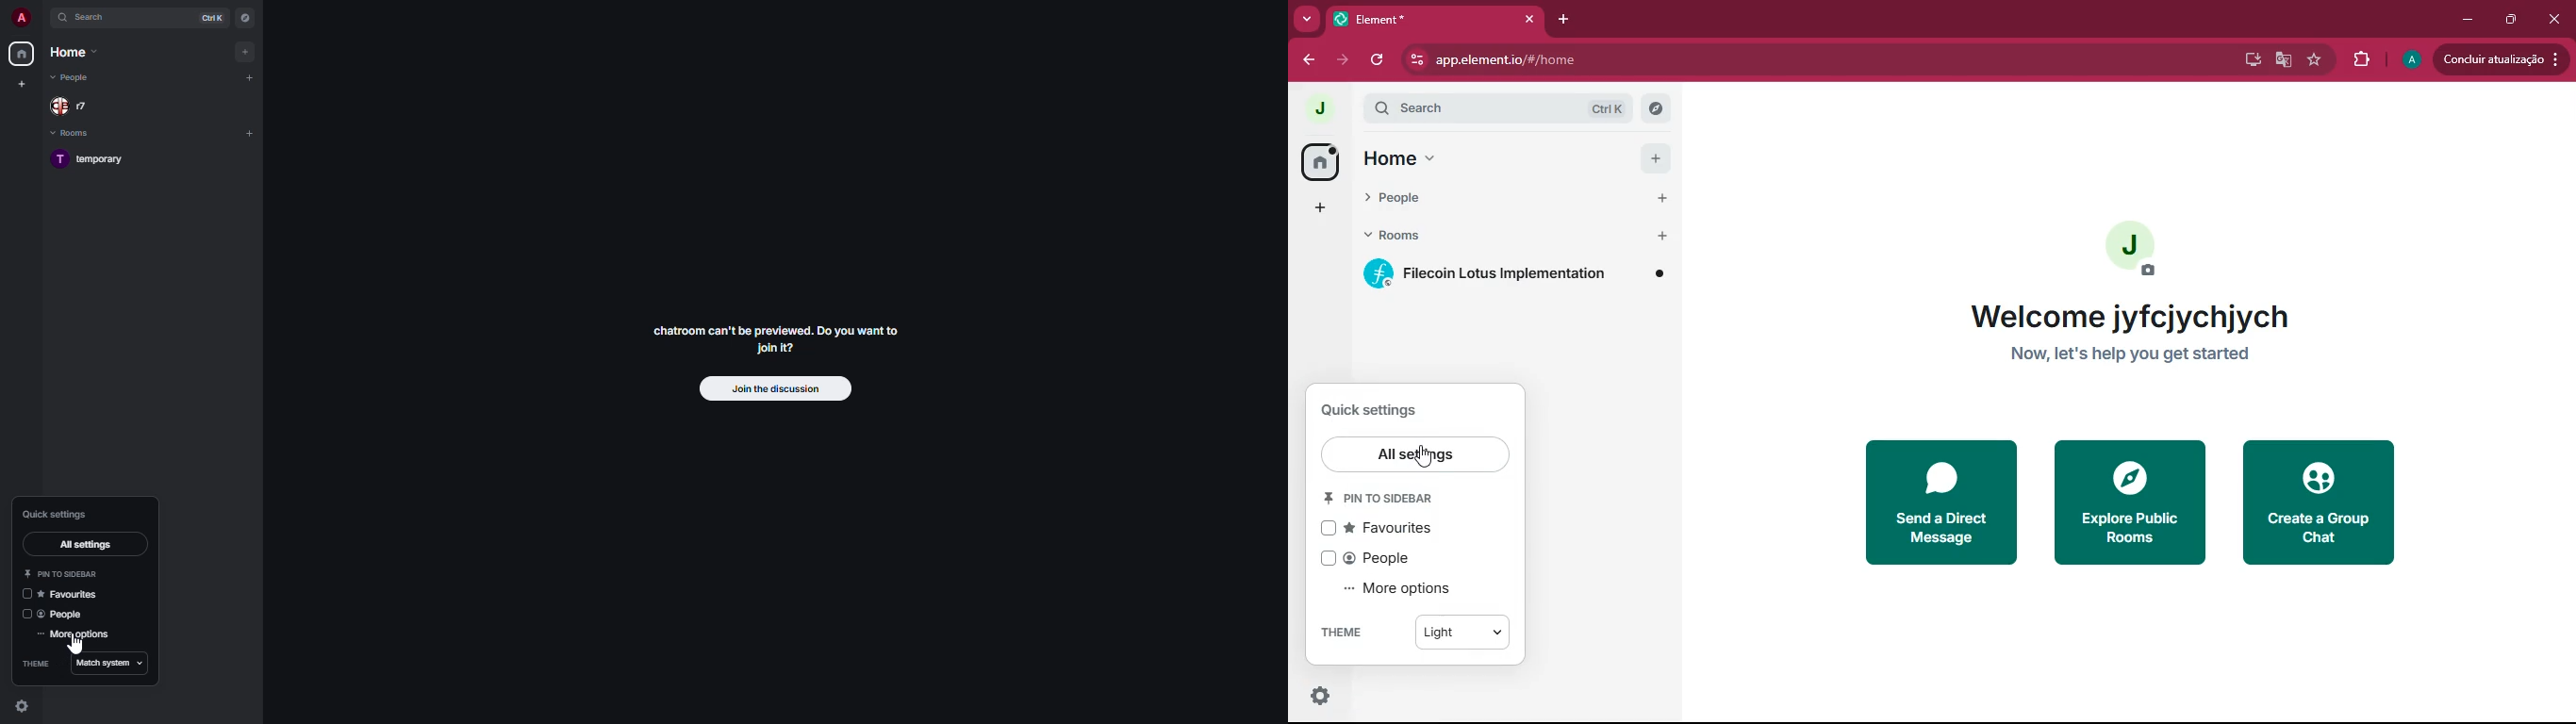 The width and height of the screenshot is (2576, 728). I want to click on profile, so click(18, 18).